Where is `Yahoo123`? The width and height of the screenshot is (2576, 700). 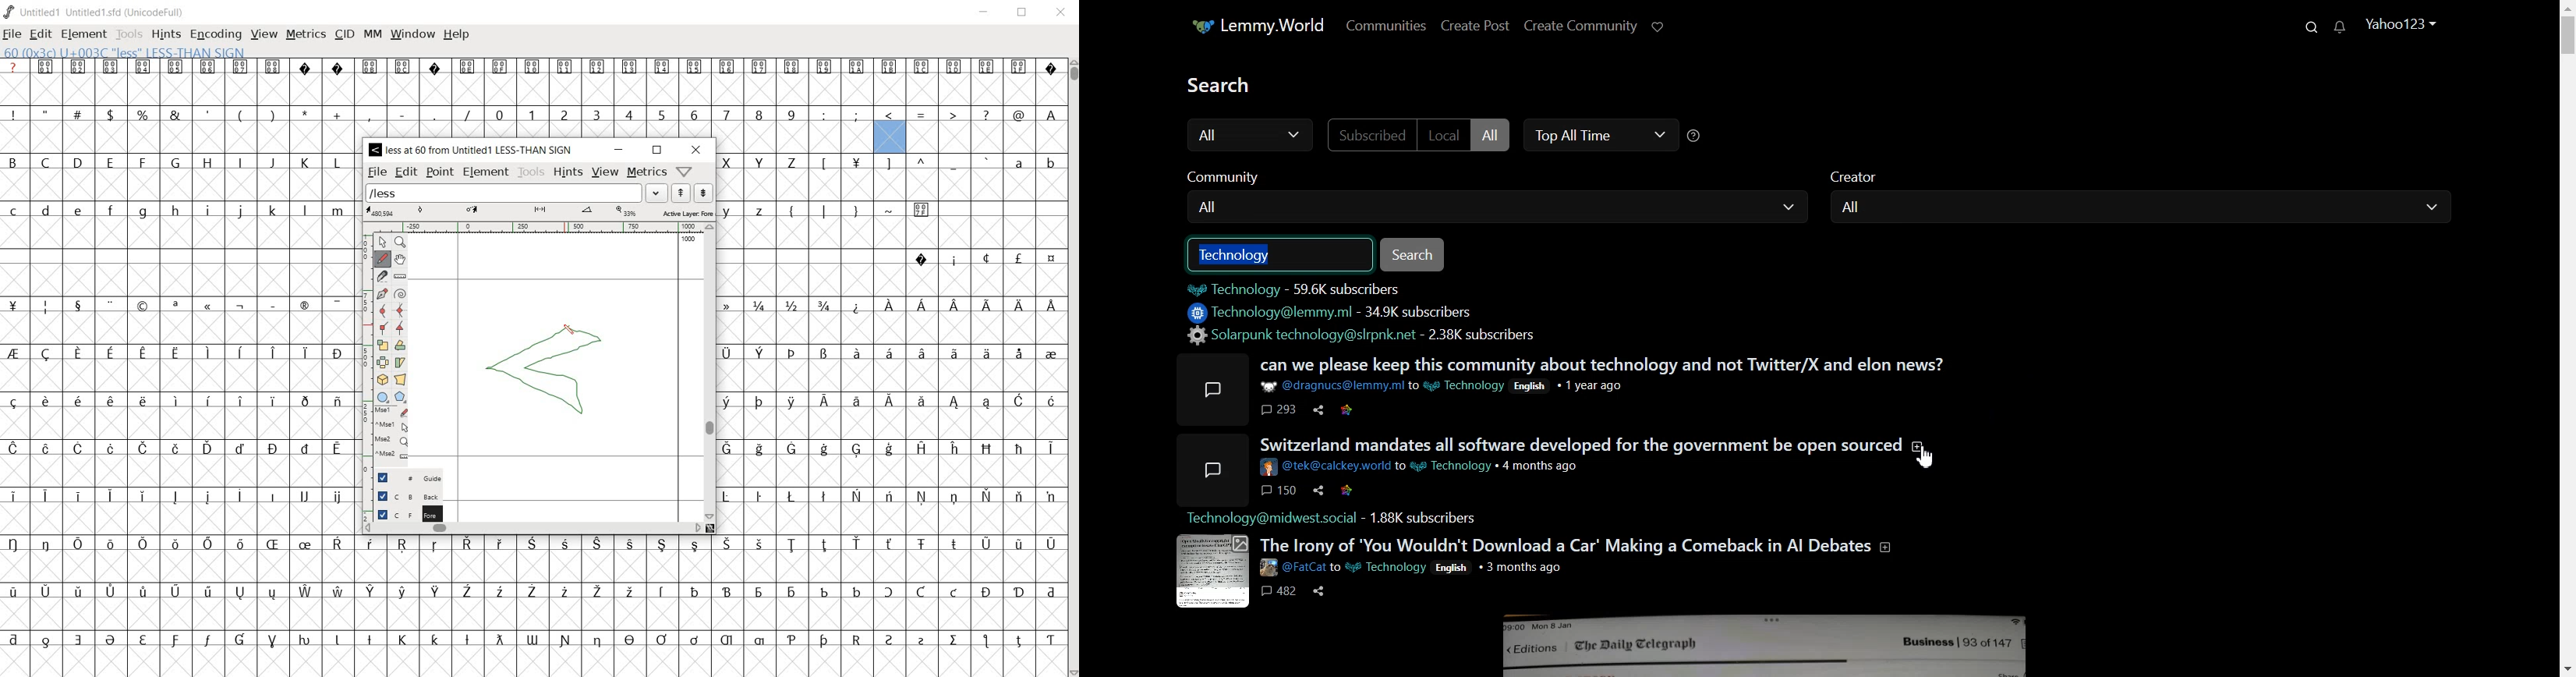 Yahoo123 is located at coordinates (2406, 23).